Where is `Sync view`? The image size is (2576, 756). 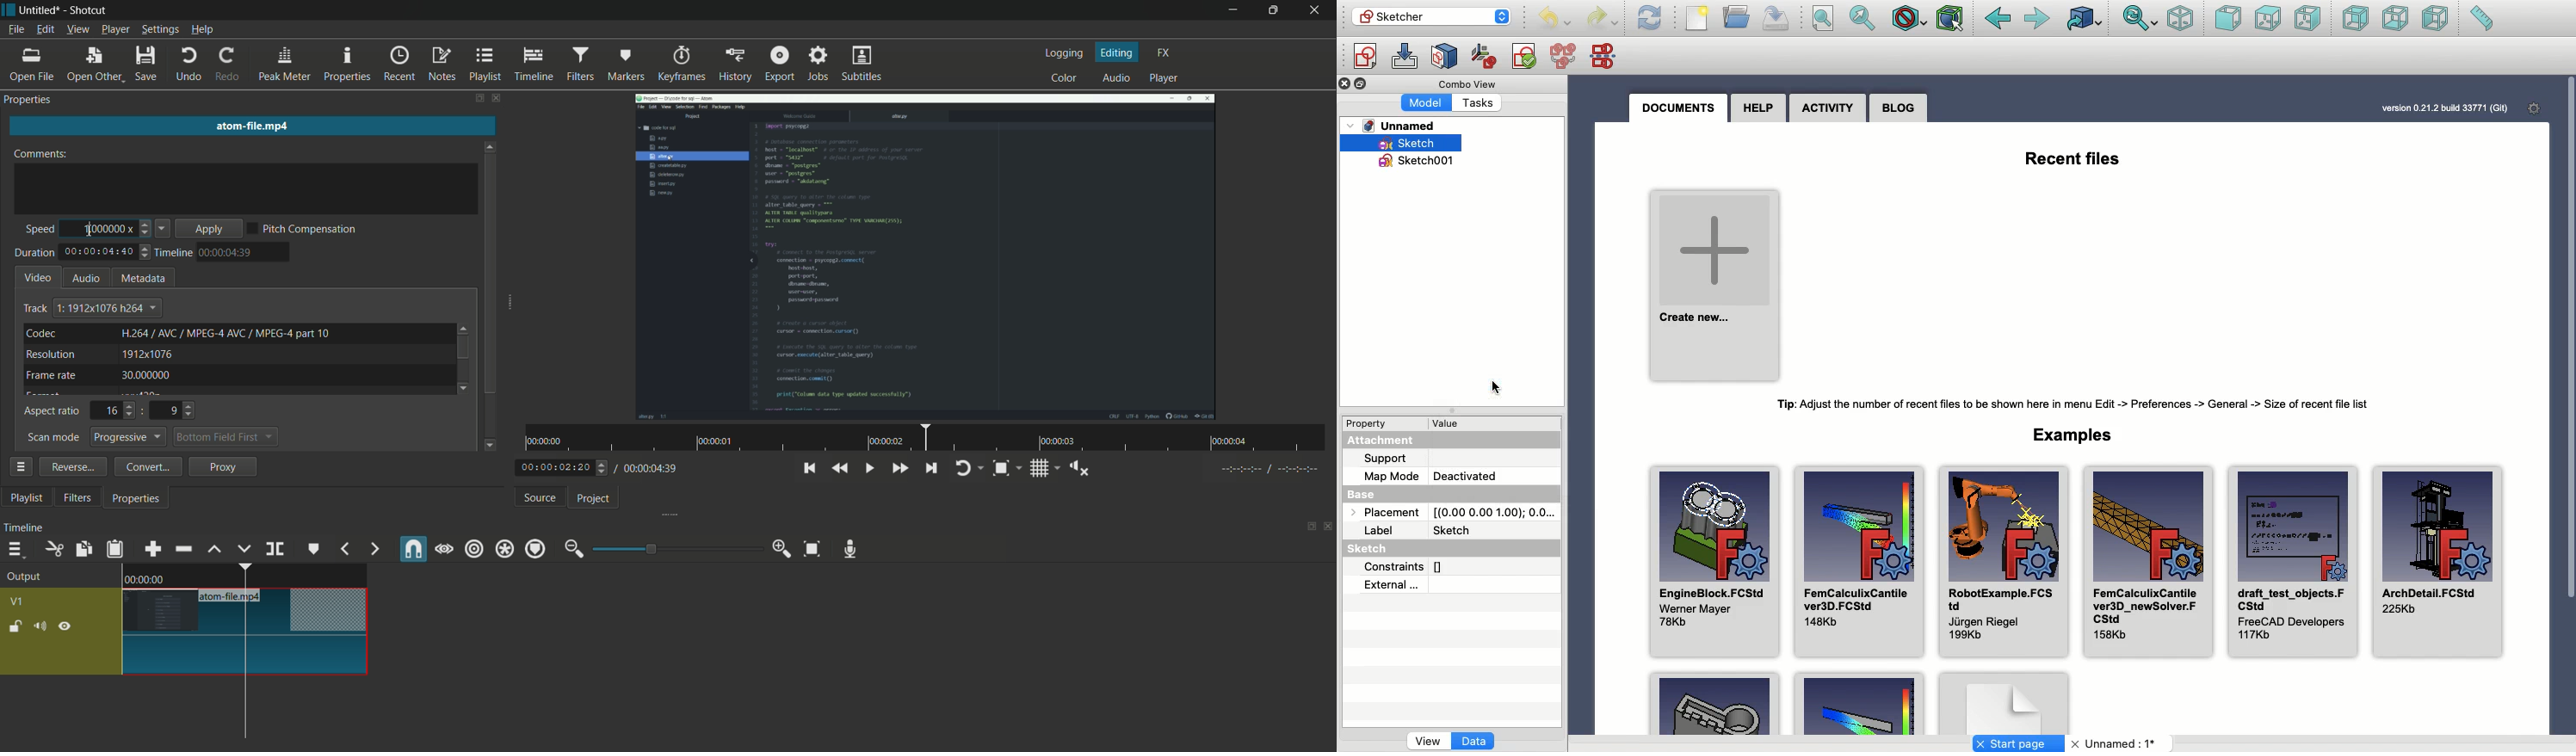 Sync view is located at coordinates (2140, 20).